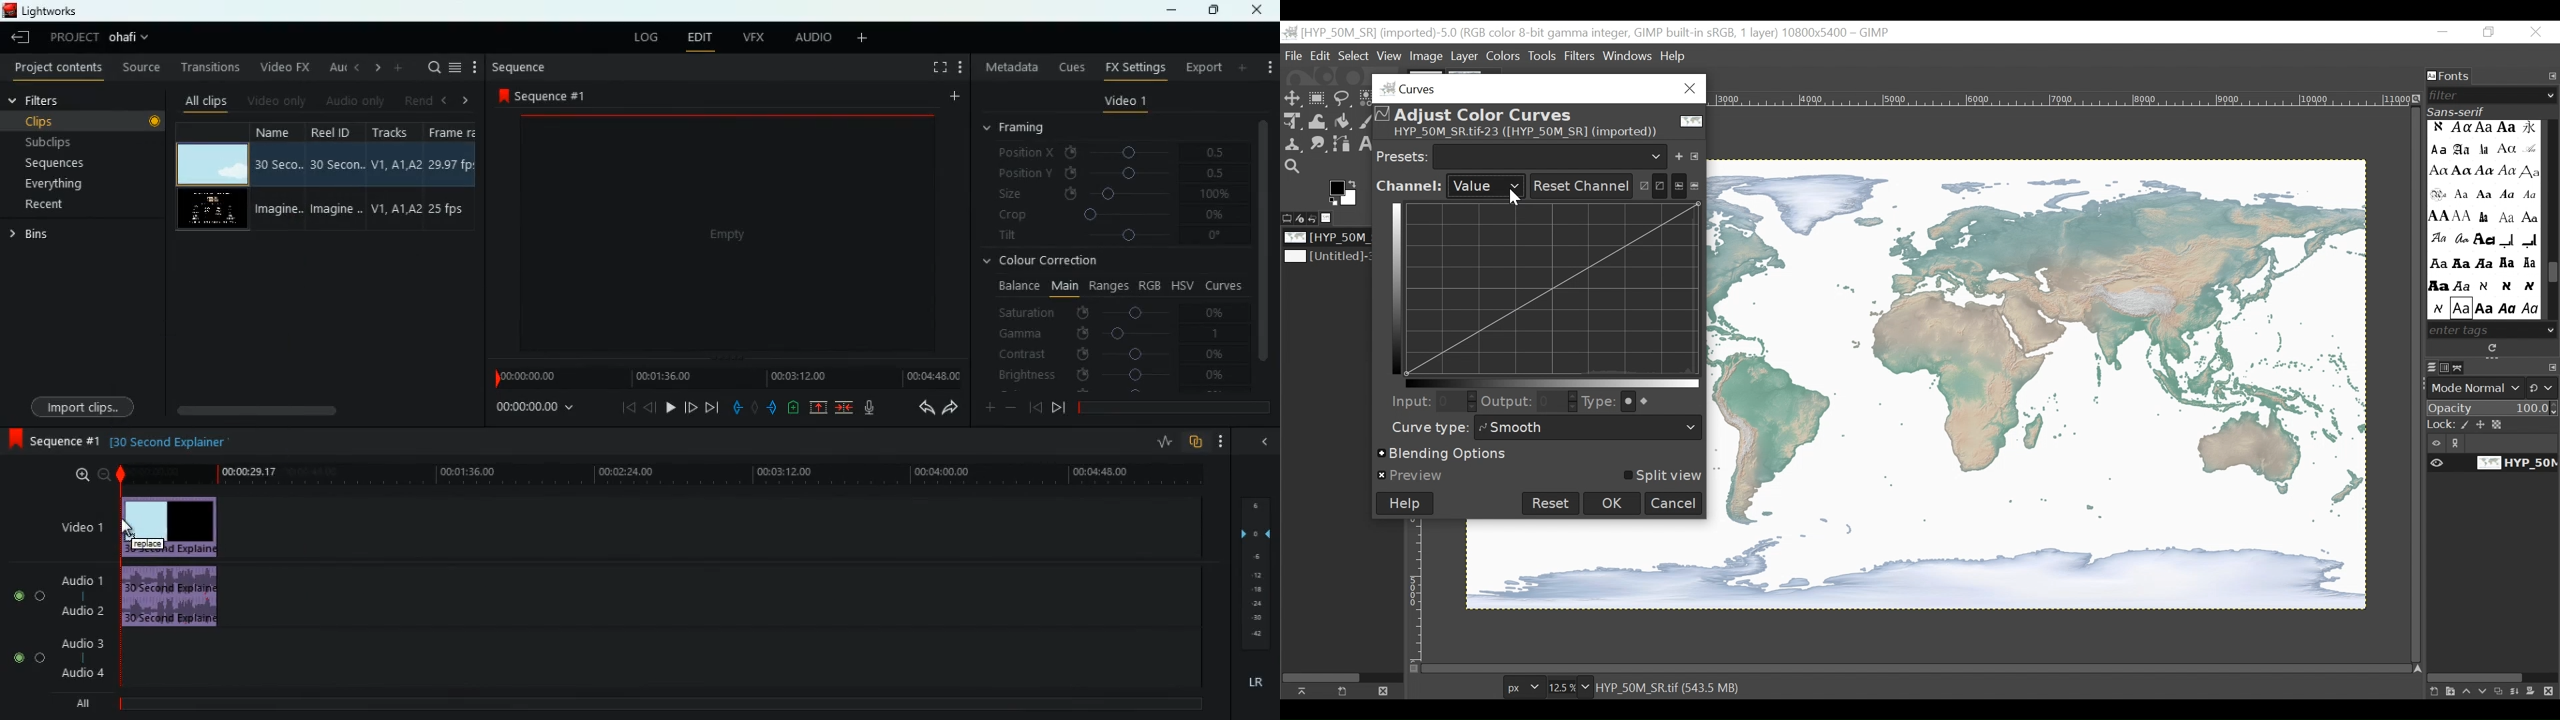 Image resolution: width=2576 pixels, height=728 pixels. What do you see at coordinates (203, 101) in the screenshot?
I see `all clips` at bounding box center [203, 101].